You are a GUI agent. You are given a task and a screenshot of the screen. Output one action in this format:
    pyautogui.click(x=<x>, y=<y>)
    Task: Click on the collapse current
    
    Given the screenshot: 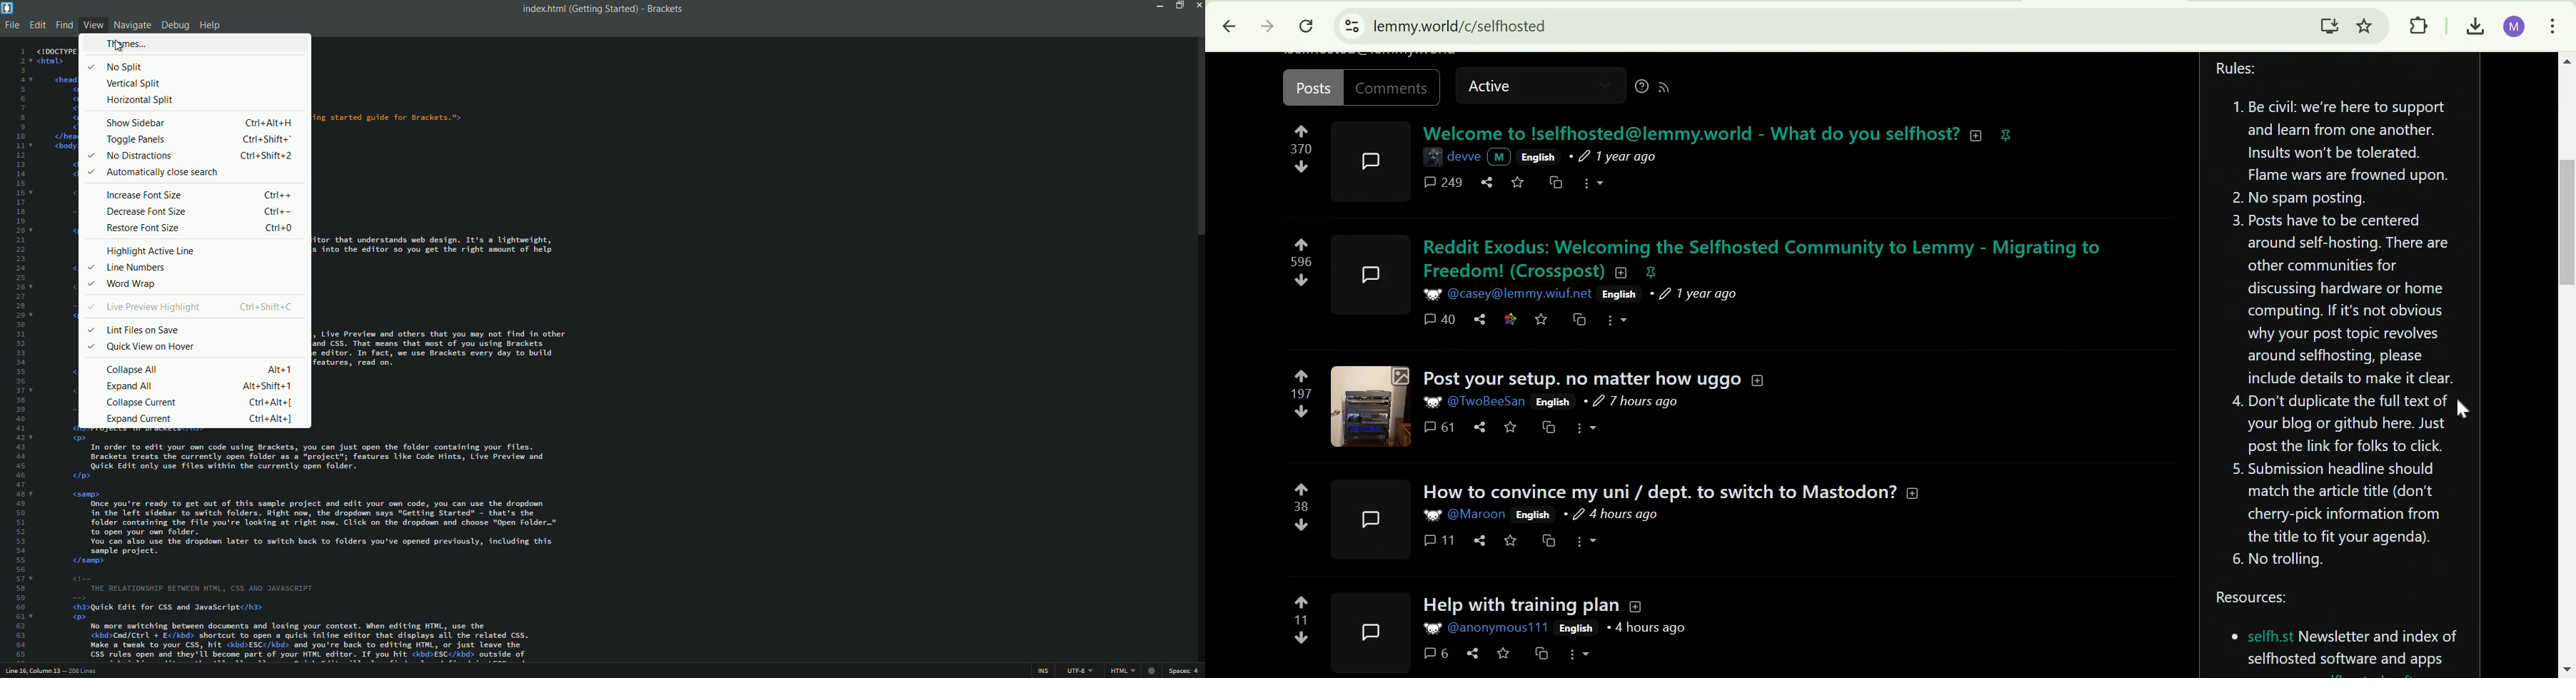 What is the action you would take?
    pyautogui.click(x=142, y=401)
    